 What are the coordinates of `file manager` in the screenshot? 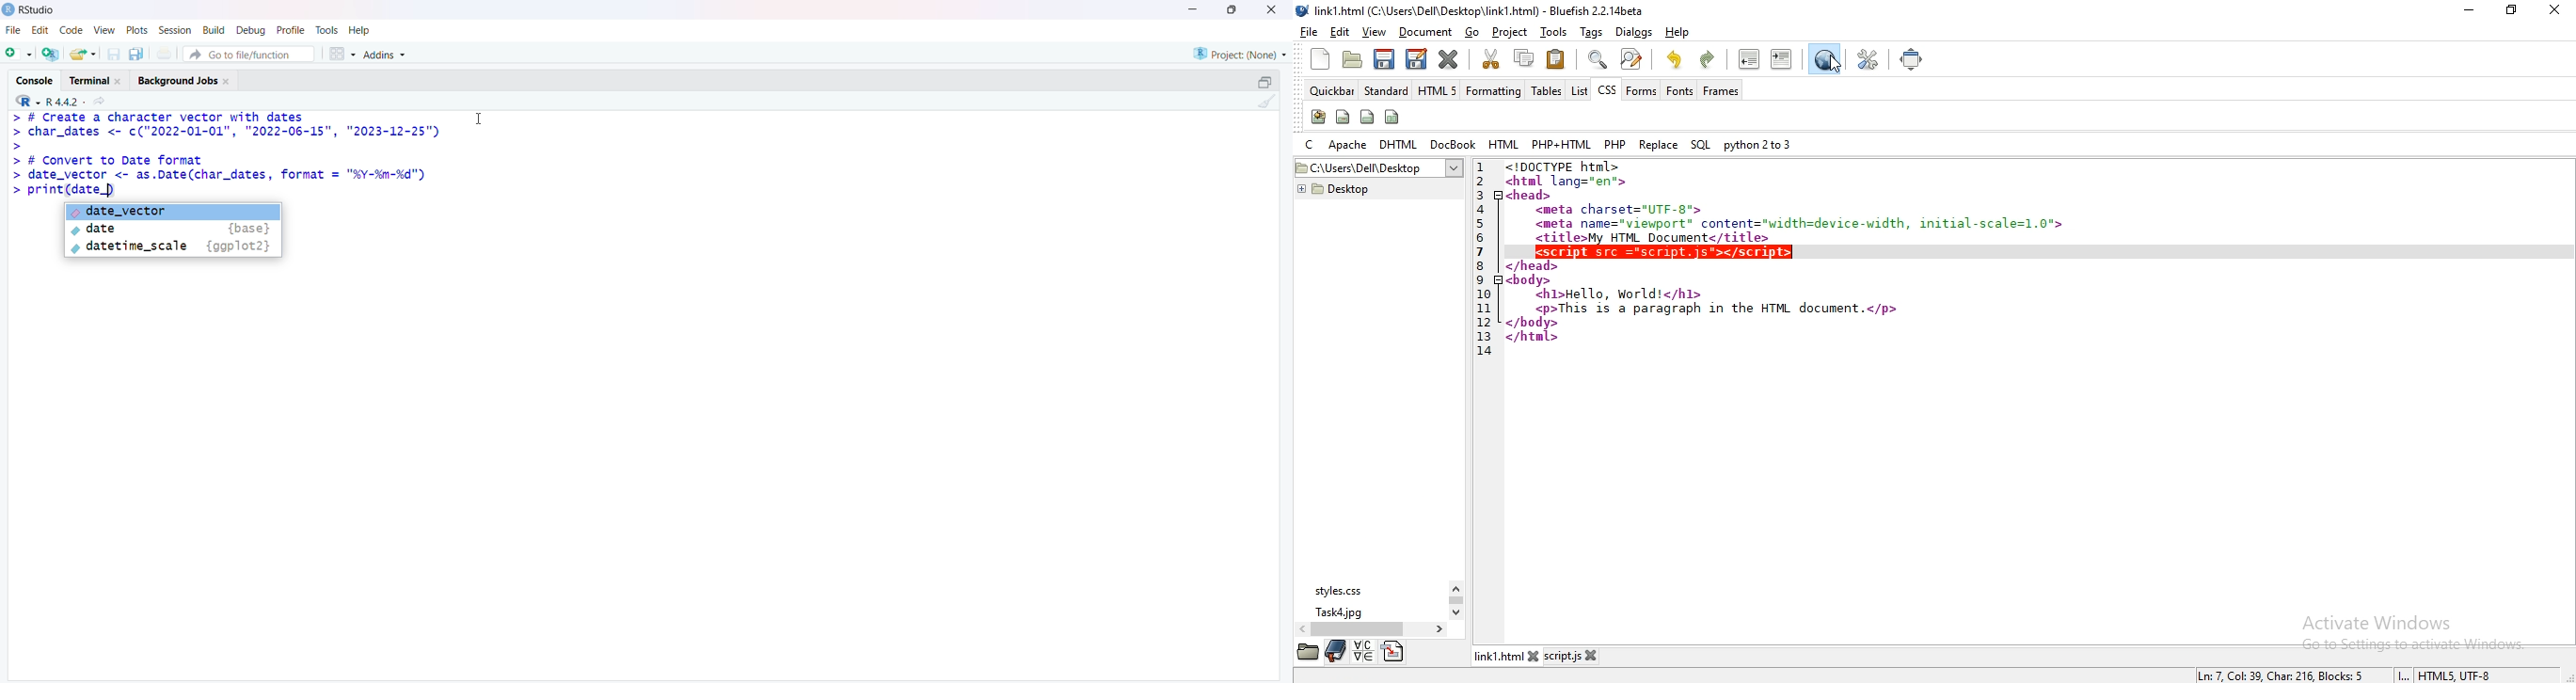 It's located at (1308, 651).